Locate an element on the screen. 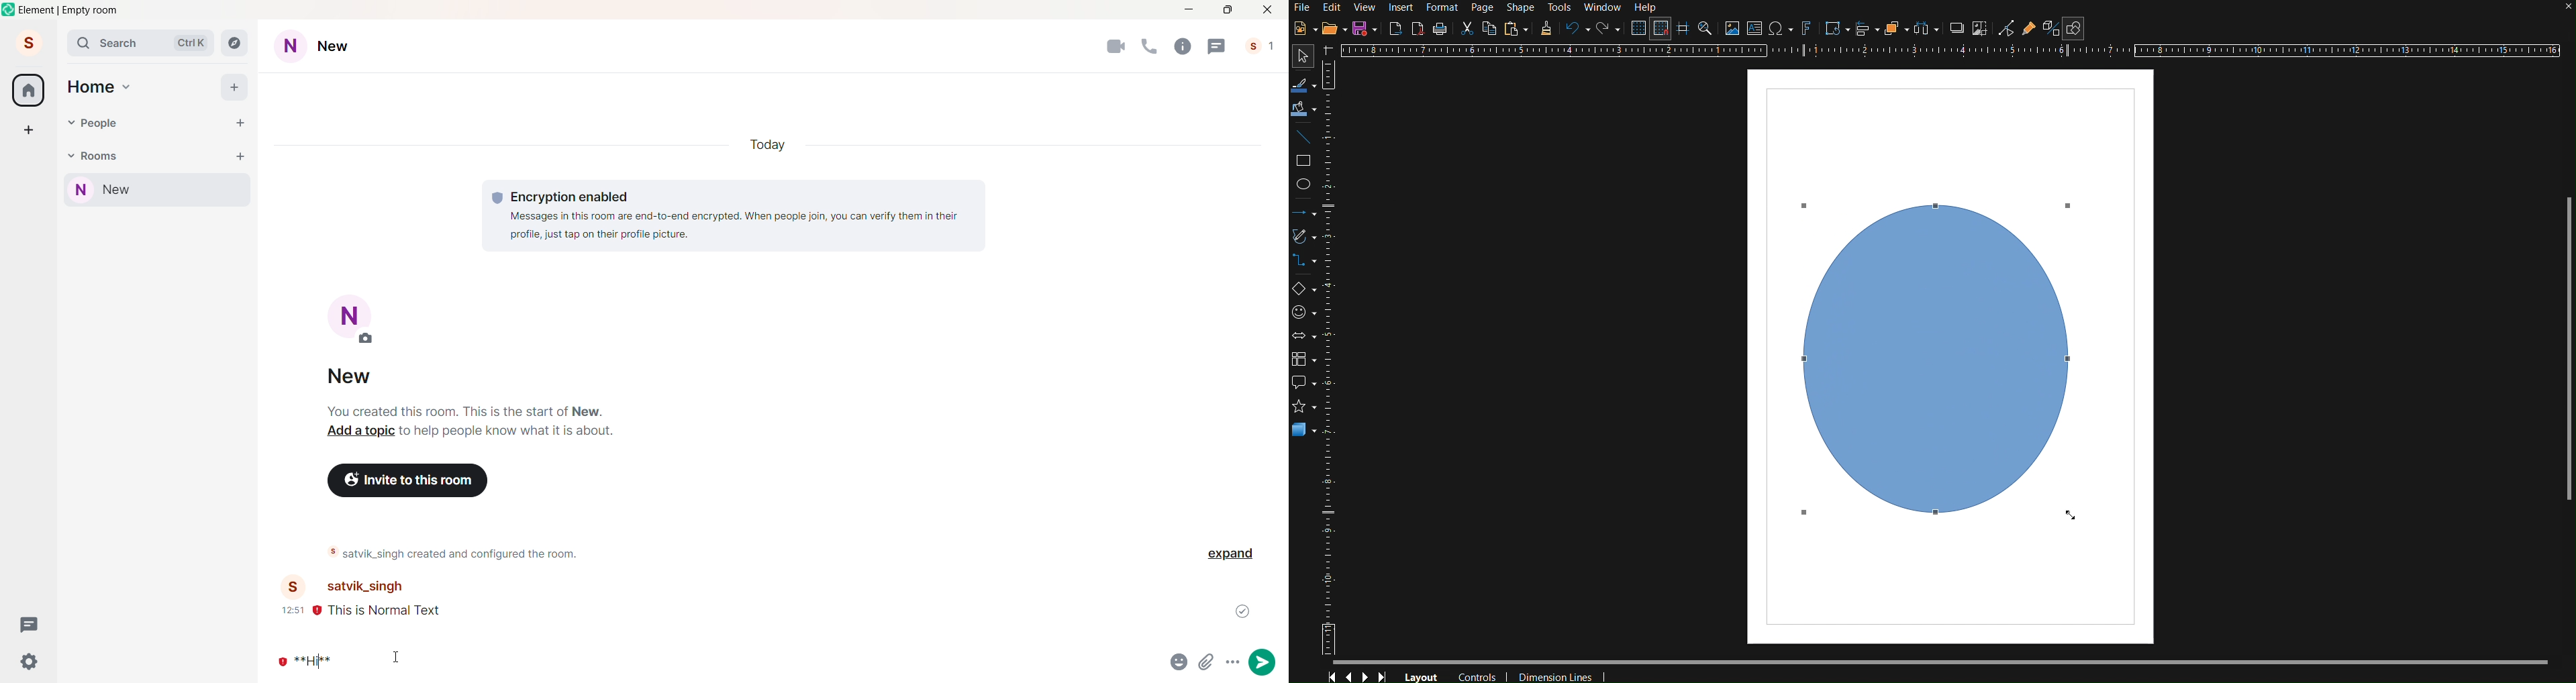  Print is located at coordinates (1440, 29).